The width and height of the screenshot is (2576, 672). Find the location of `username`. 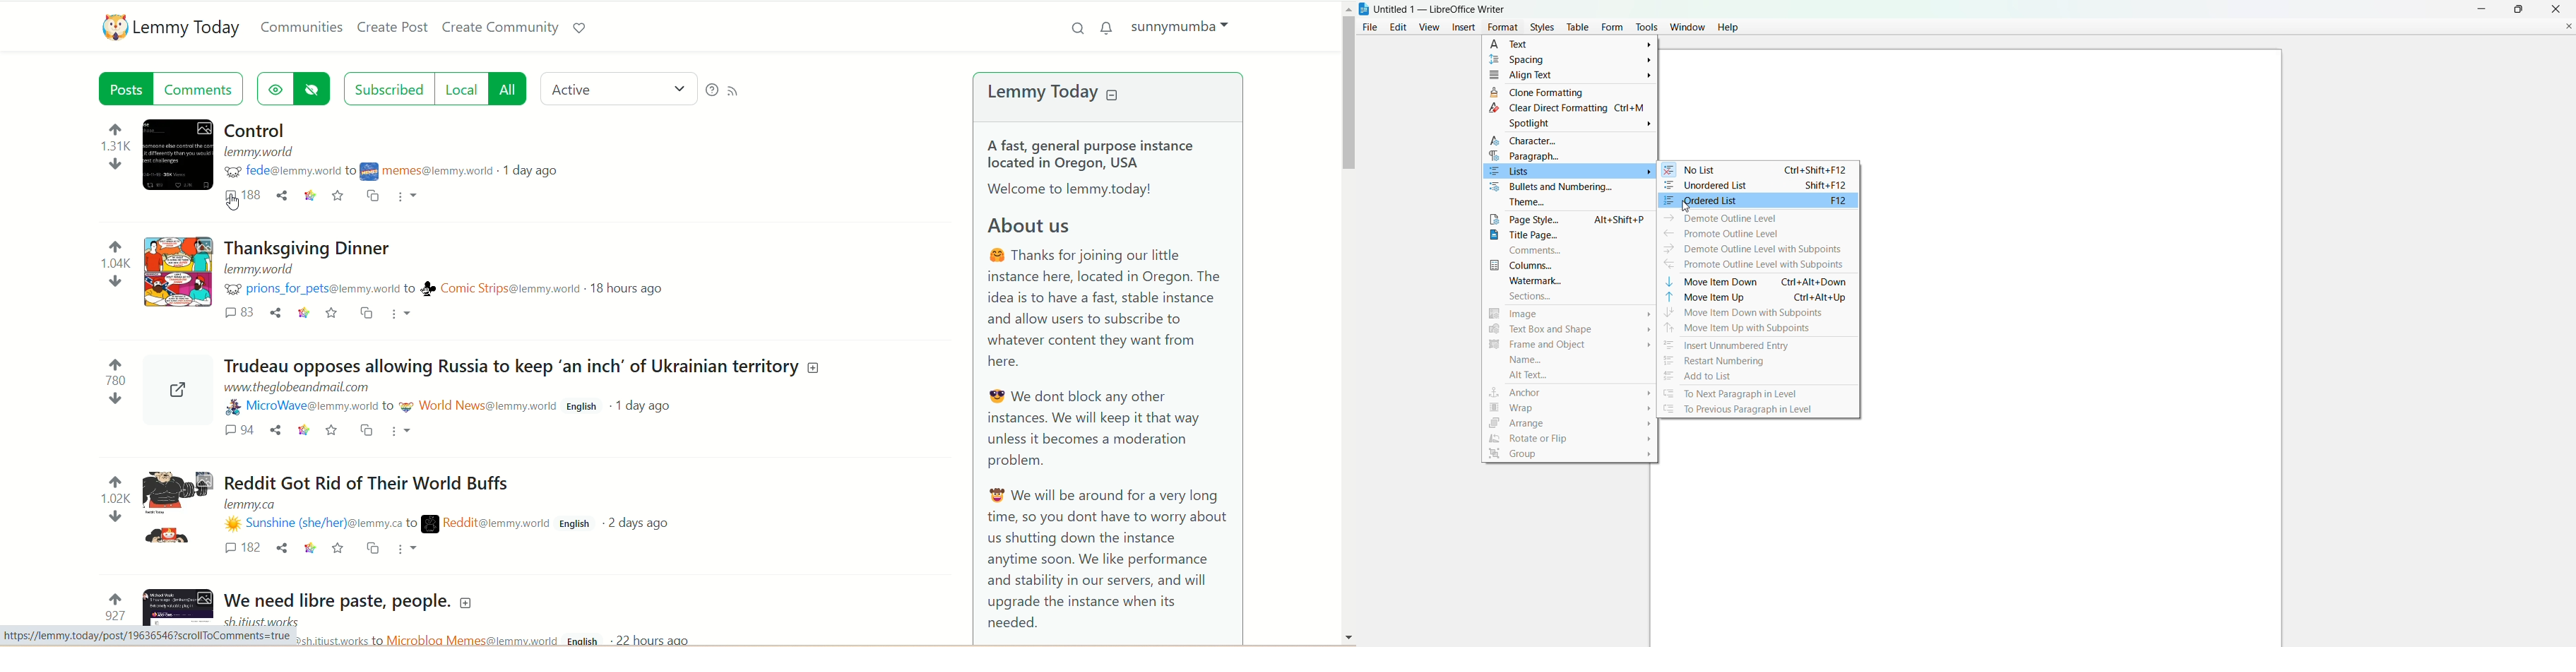

username is located at coordinates (304, 408).